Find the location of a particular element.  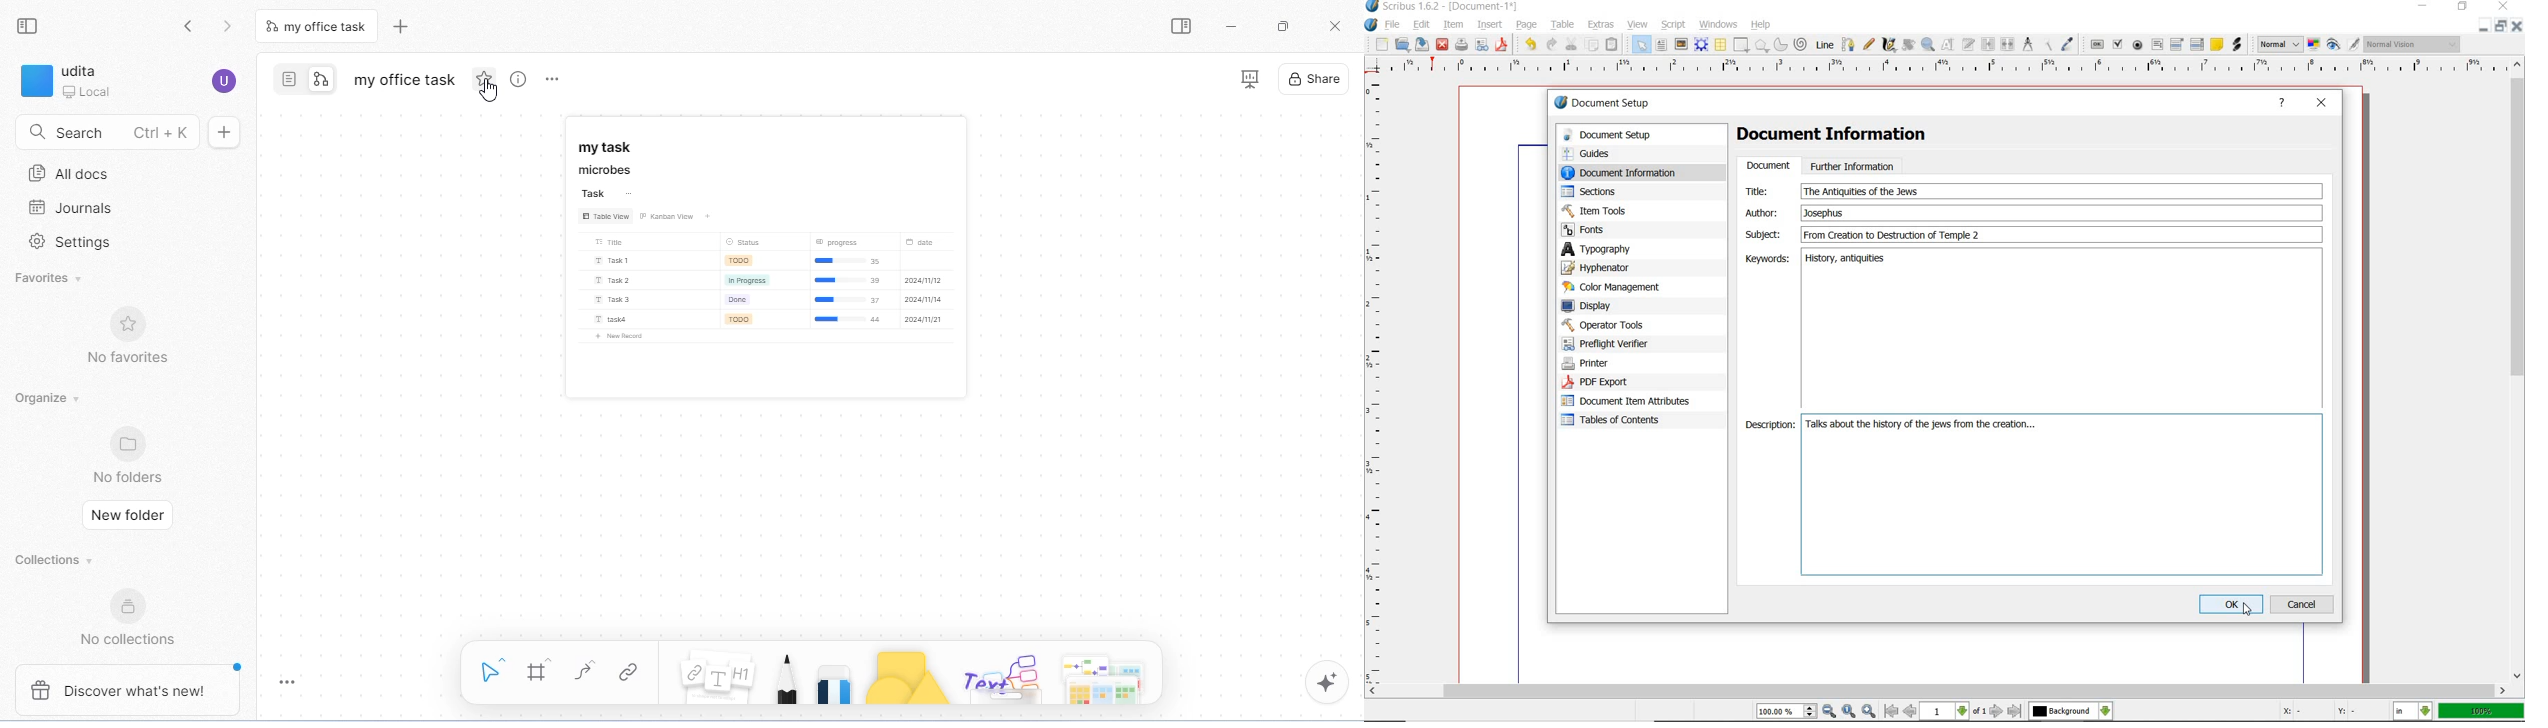

copy is located at coordinates (1592, 44).